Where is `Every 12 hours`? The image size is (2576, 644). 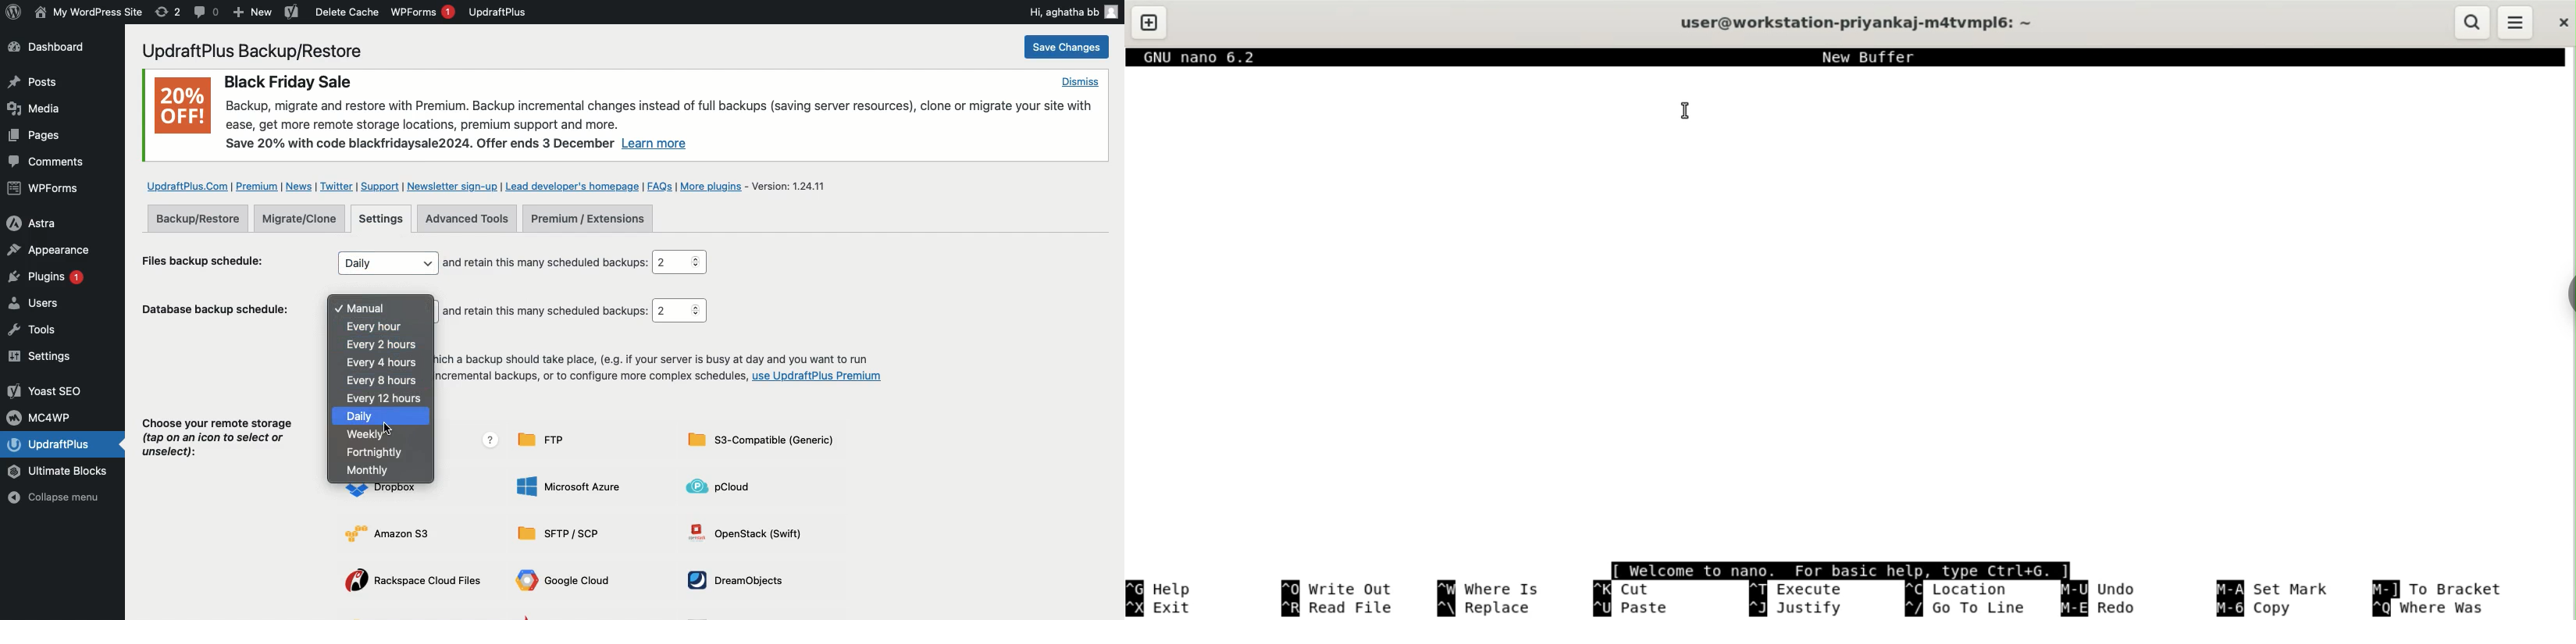
Every 12 hours is located at coordinates (384, 399).